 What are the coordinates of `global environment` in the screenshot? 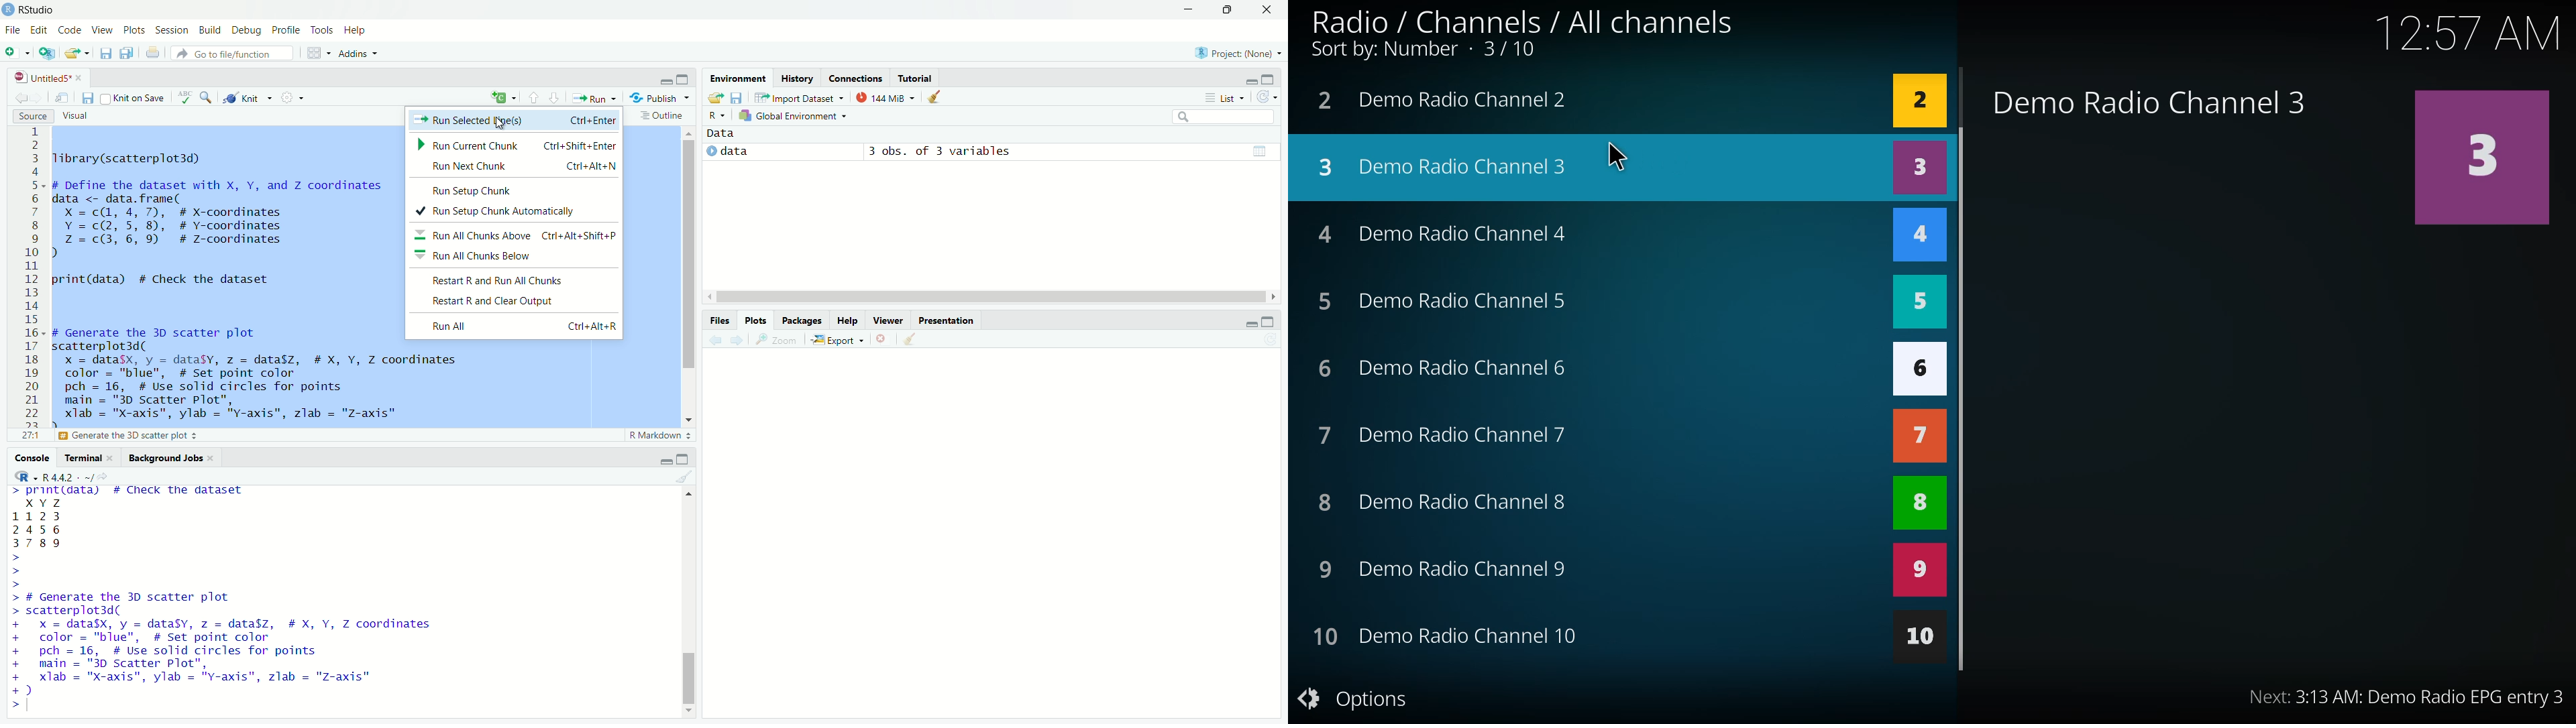 It's located at (800, 117).